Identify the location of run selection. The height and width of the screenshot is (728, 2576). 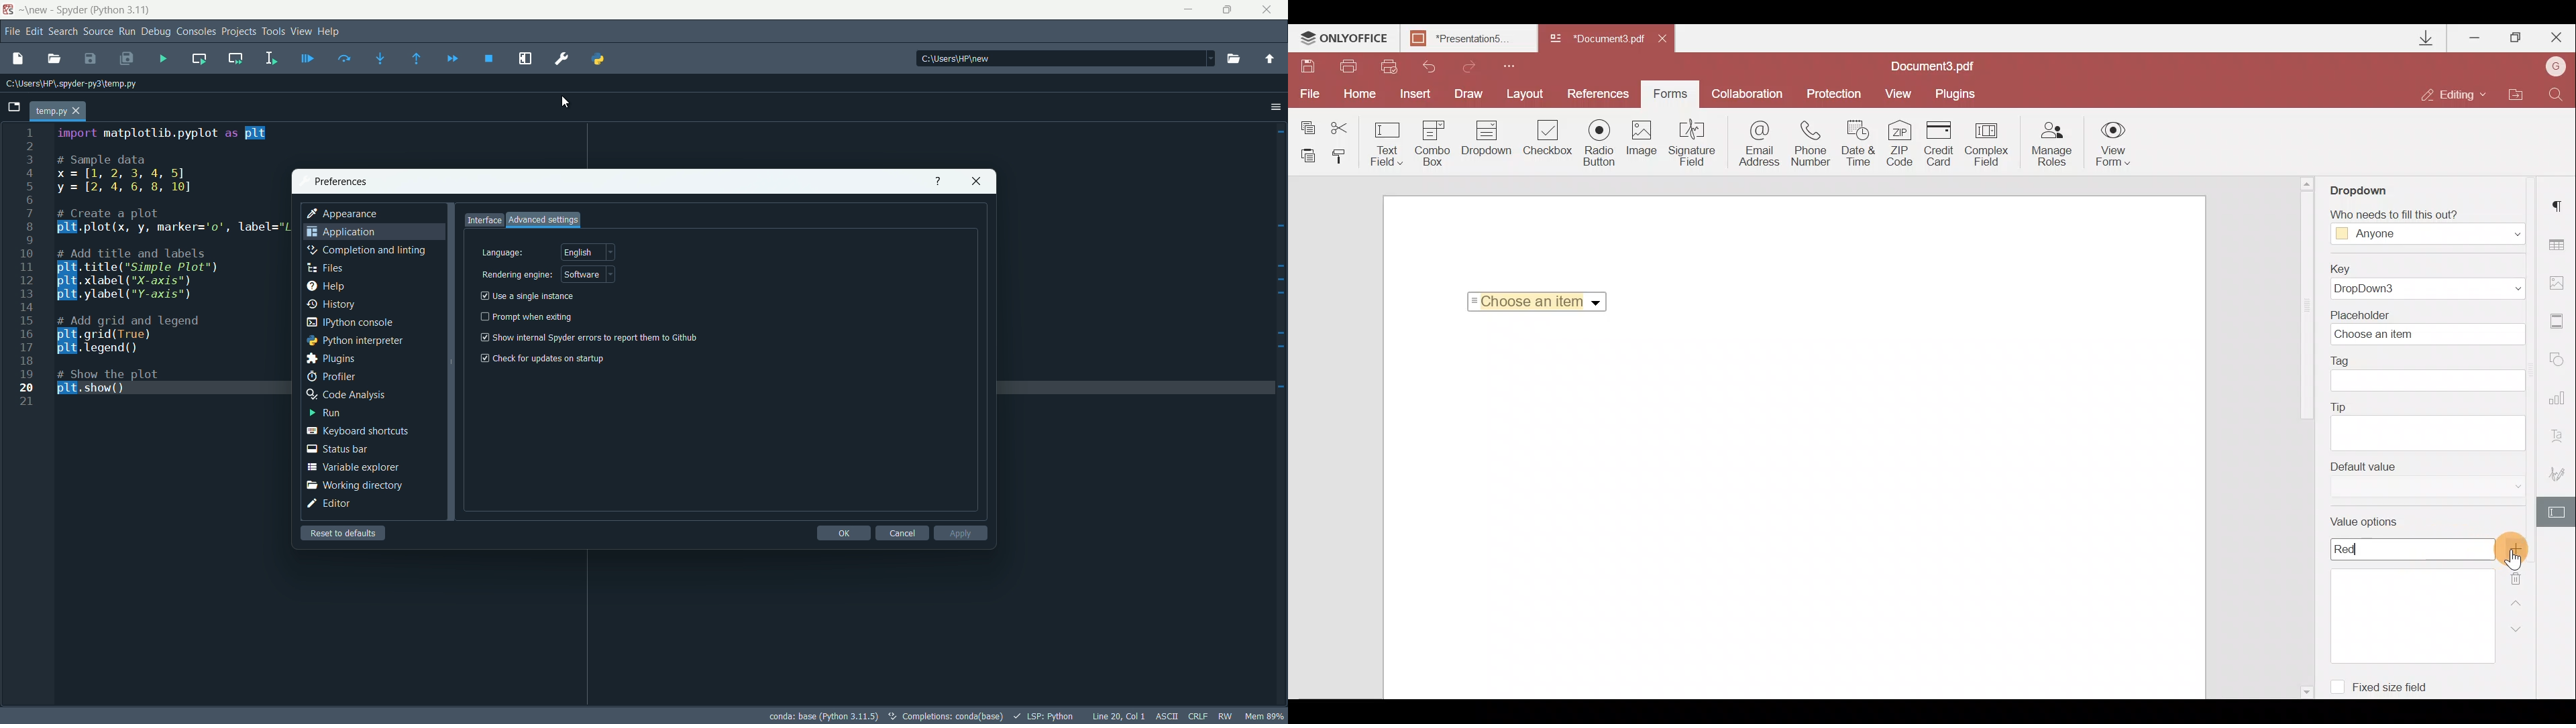
(272, 58).